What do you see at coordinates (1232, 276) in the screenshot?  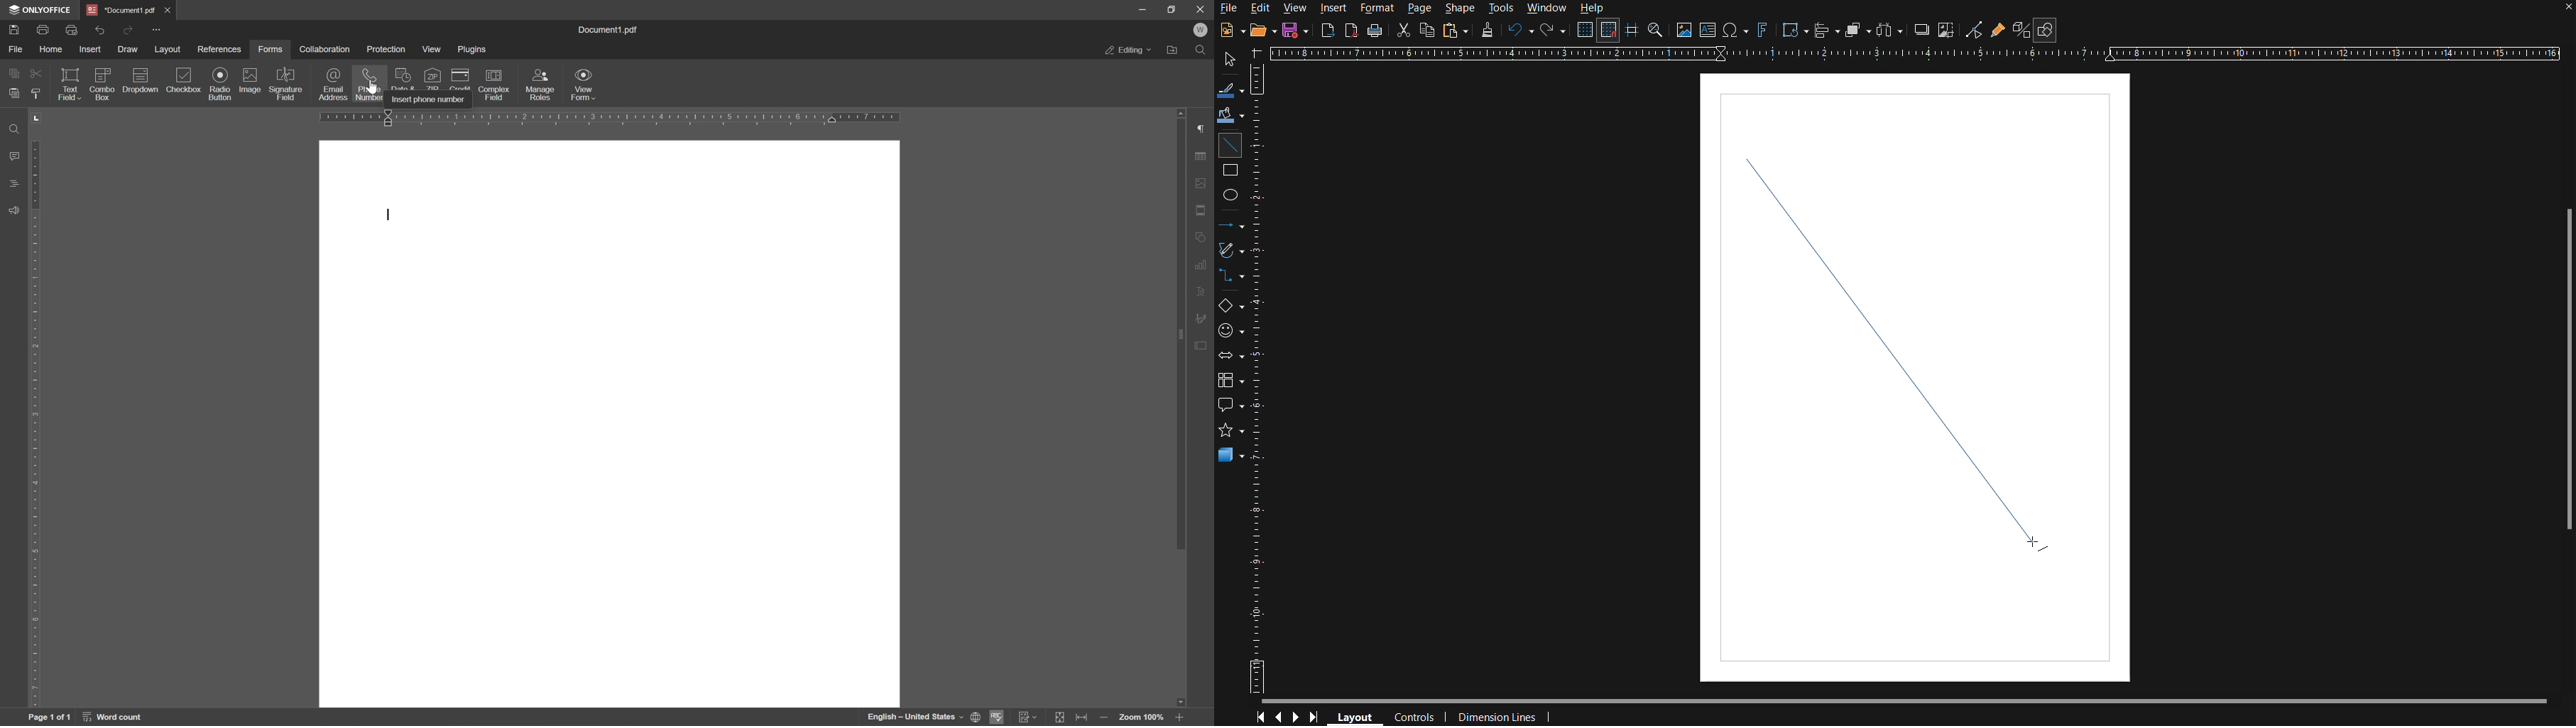 I see `Connections` at bounding box center [1232, 276].